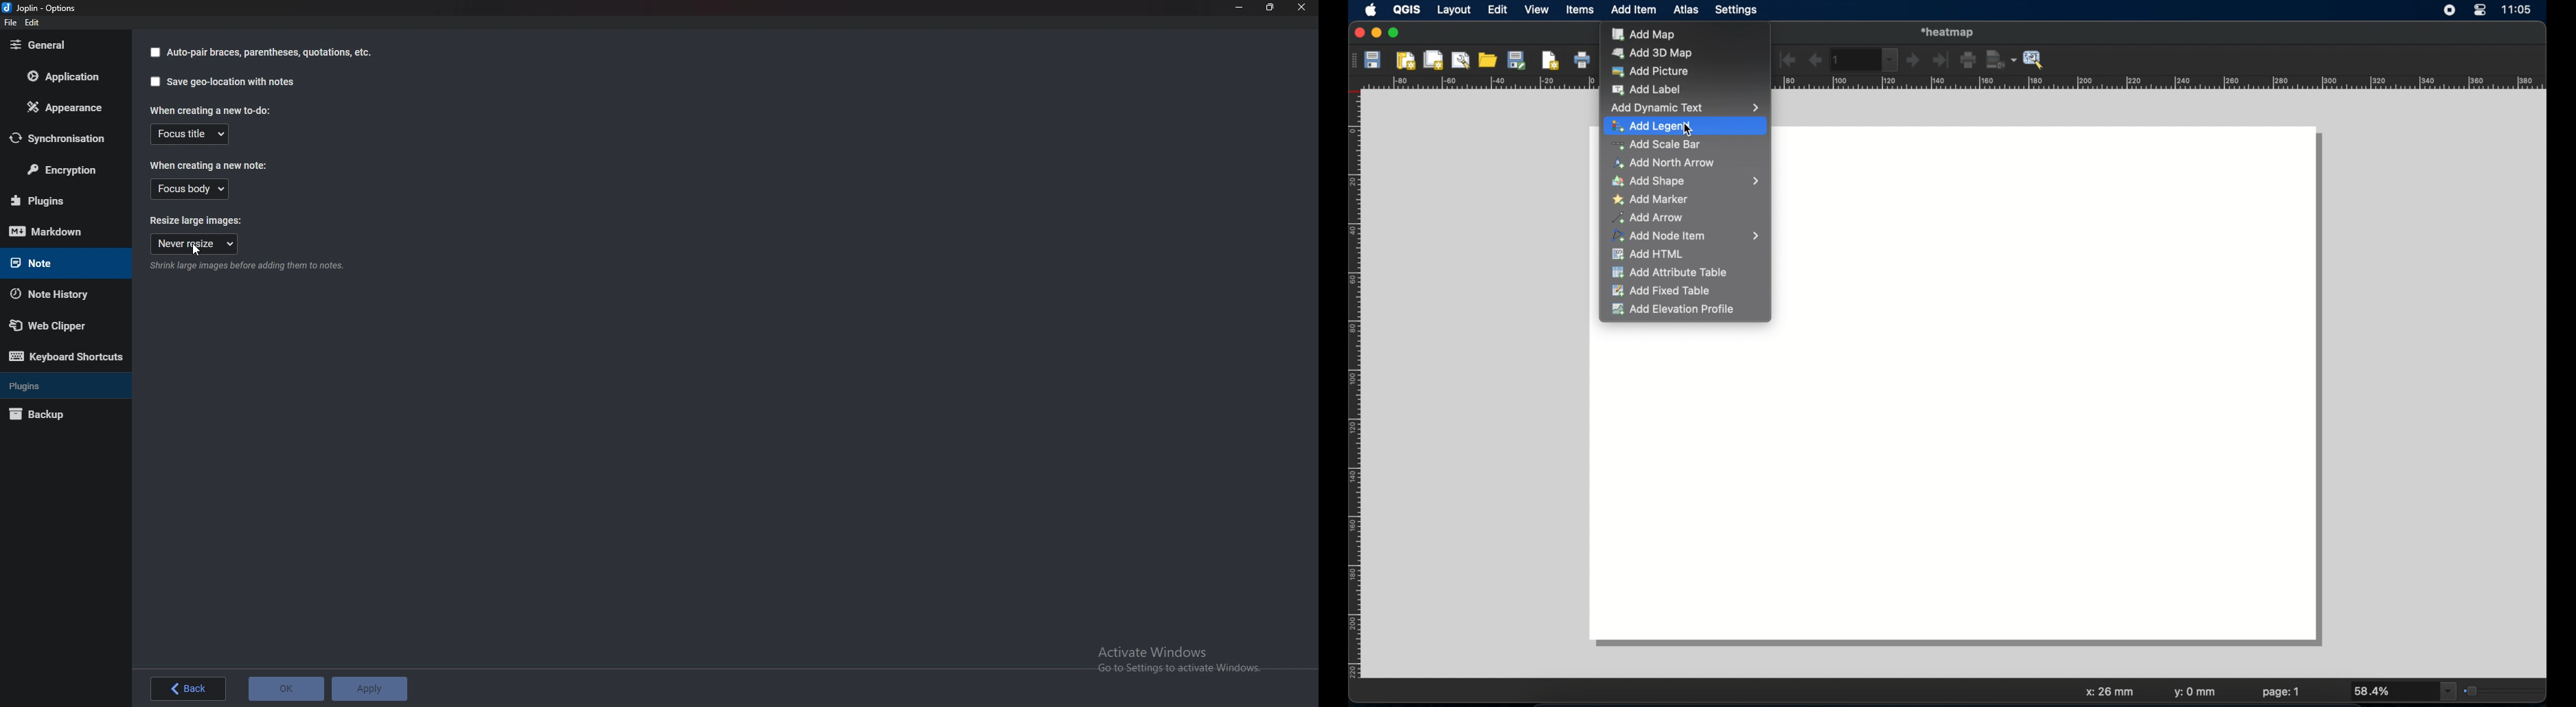 This screenshot has width=2576, height=728. Describe the element at coordinates (1301, 8) in the screenshot. I see `Close` at that location.